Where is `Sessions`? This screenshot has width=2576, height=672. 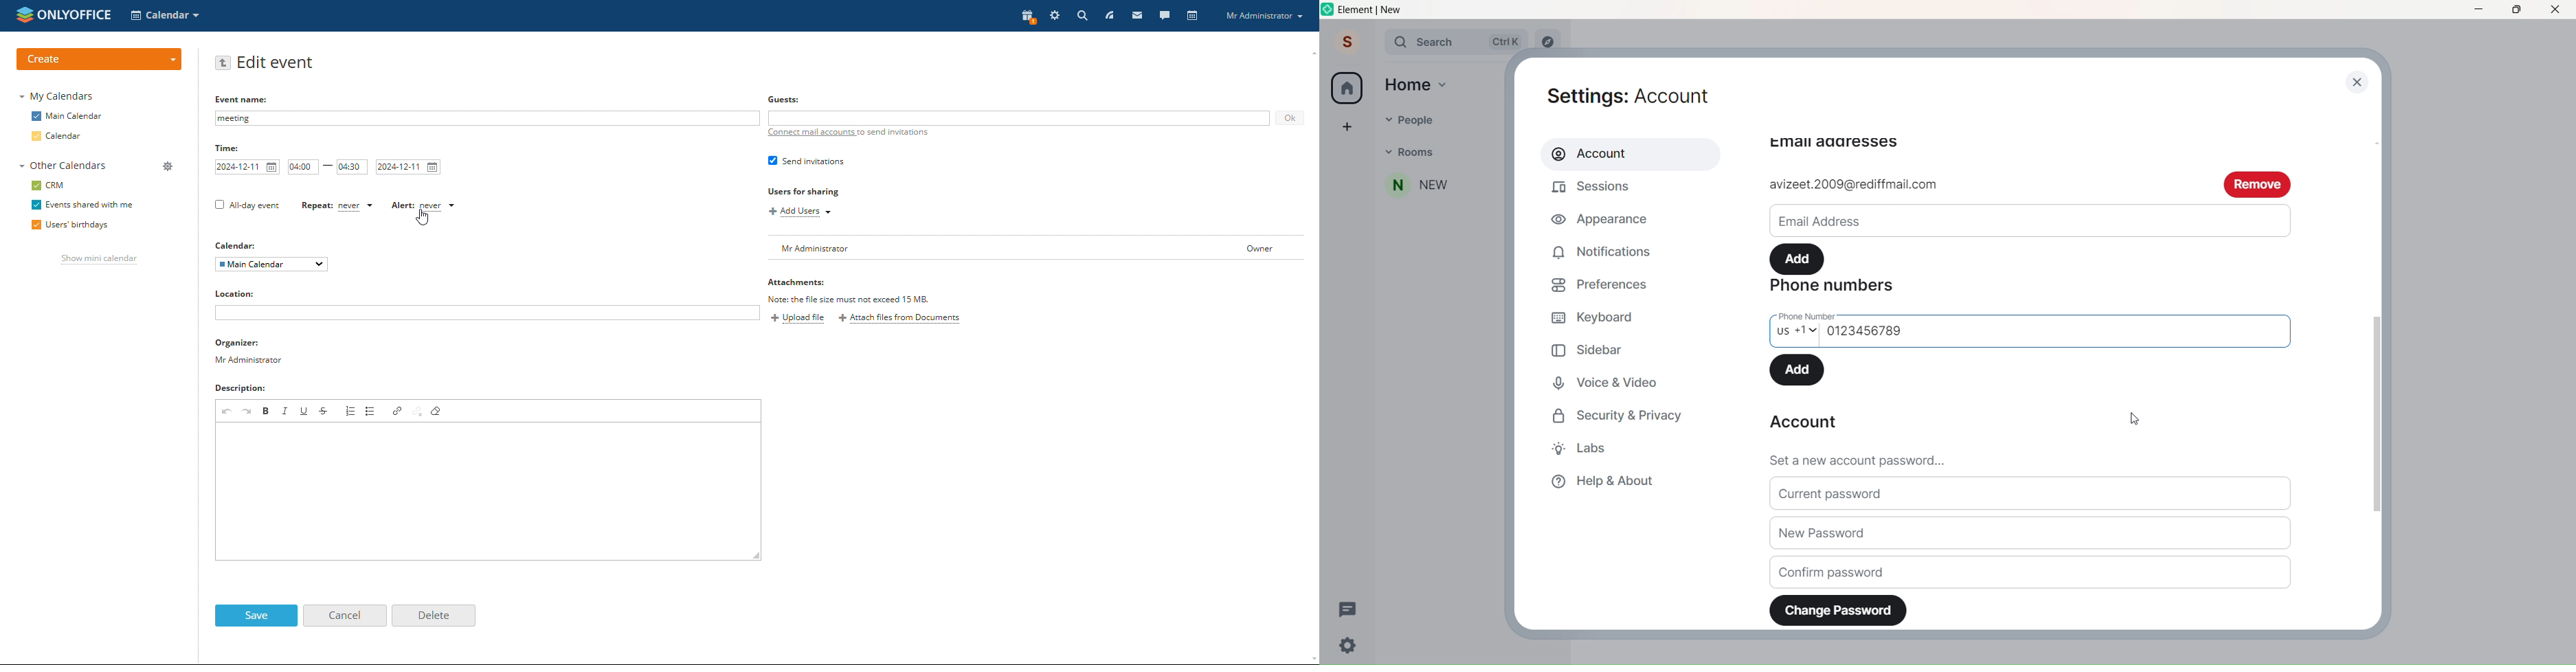
Sessions is located at coordinates (1601, 188).